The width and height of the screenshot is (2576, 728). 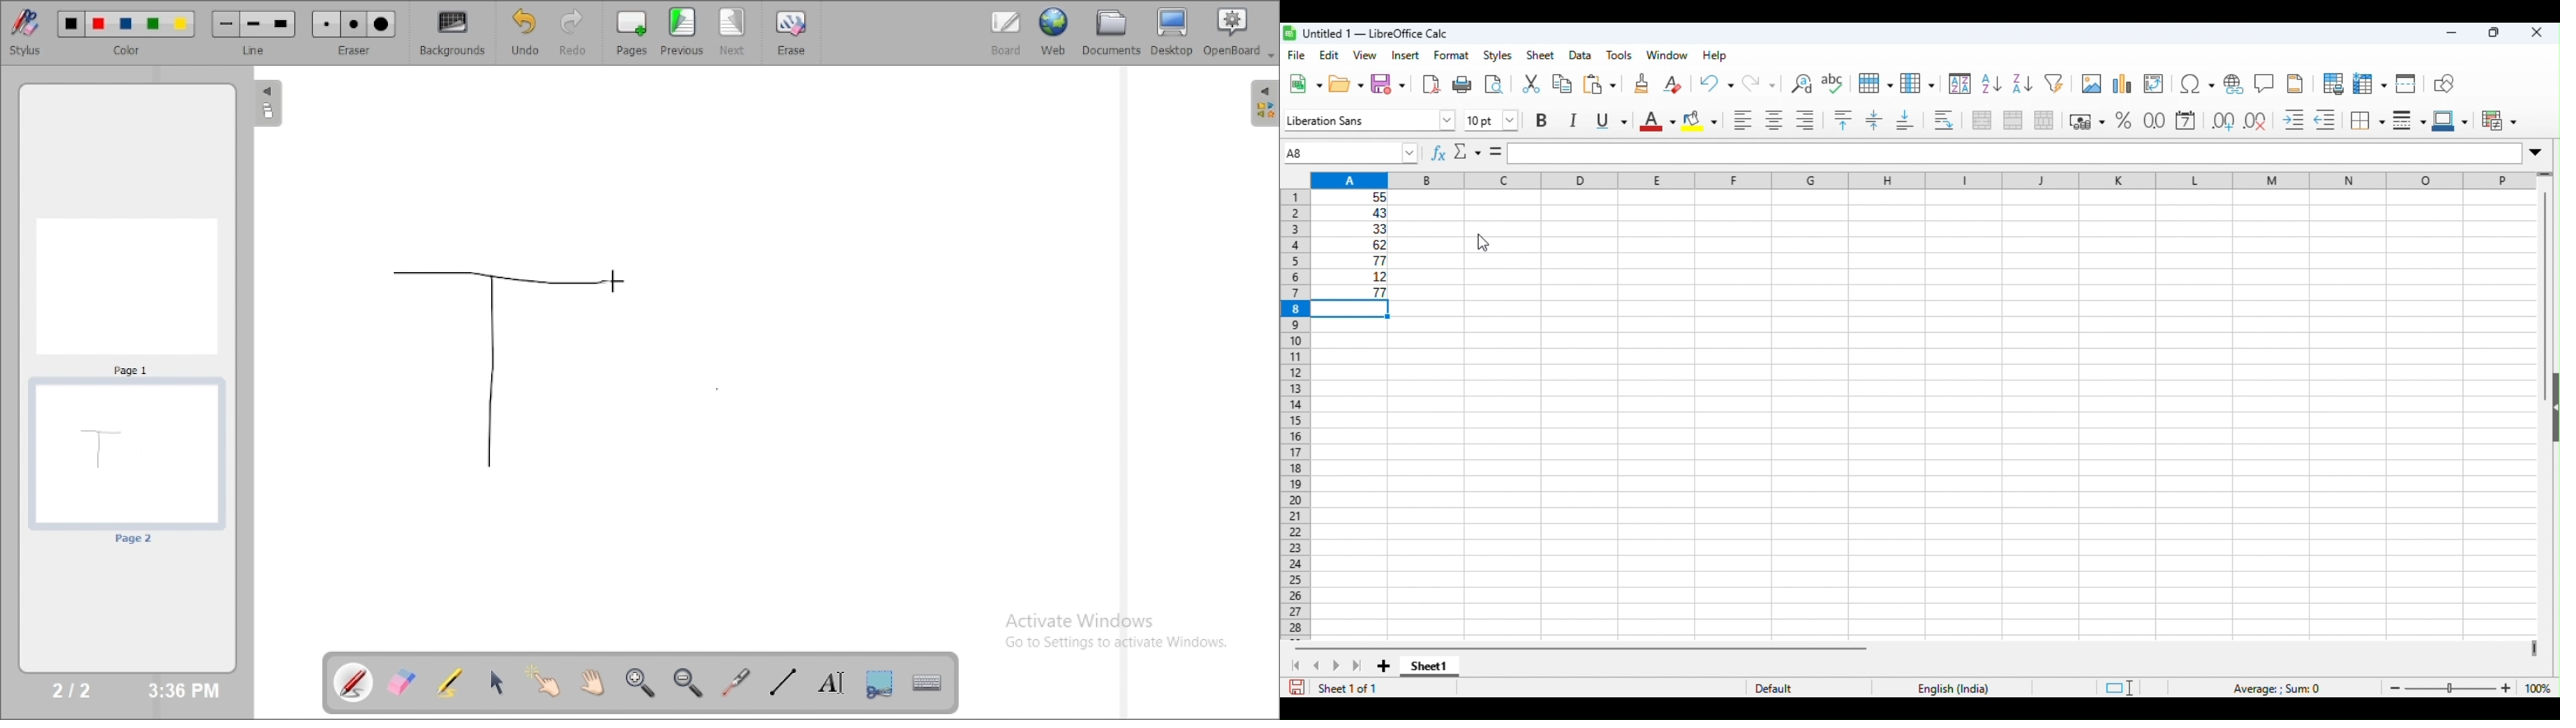 I want to click on Color 5, so click(x=181, y=24).